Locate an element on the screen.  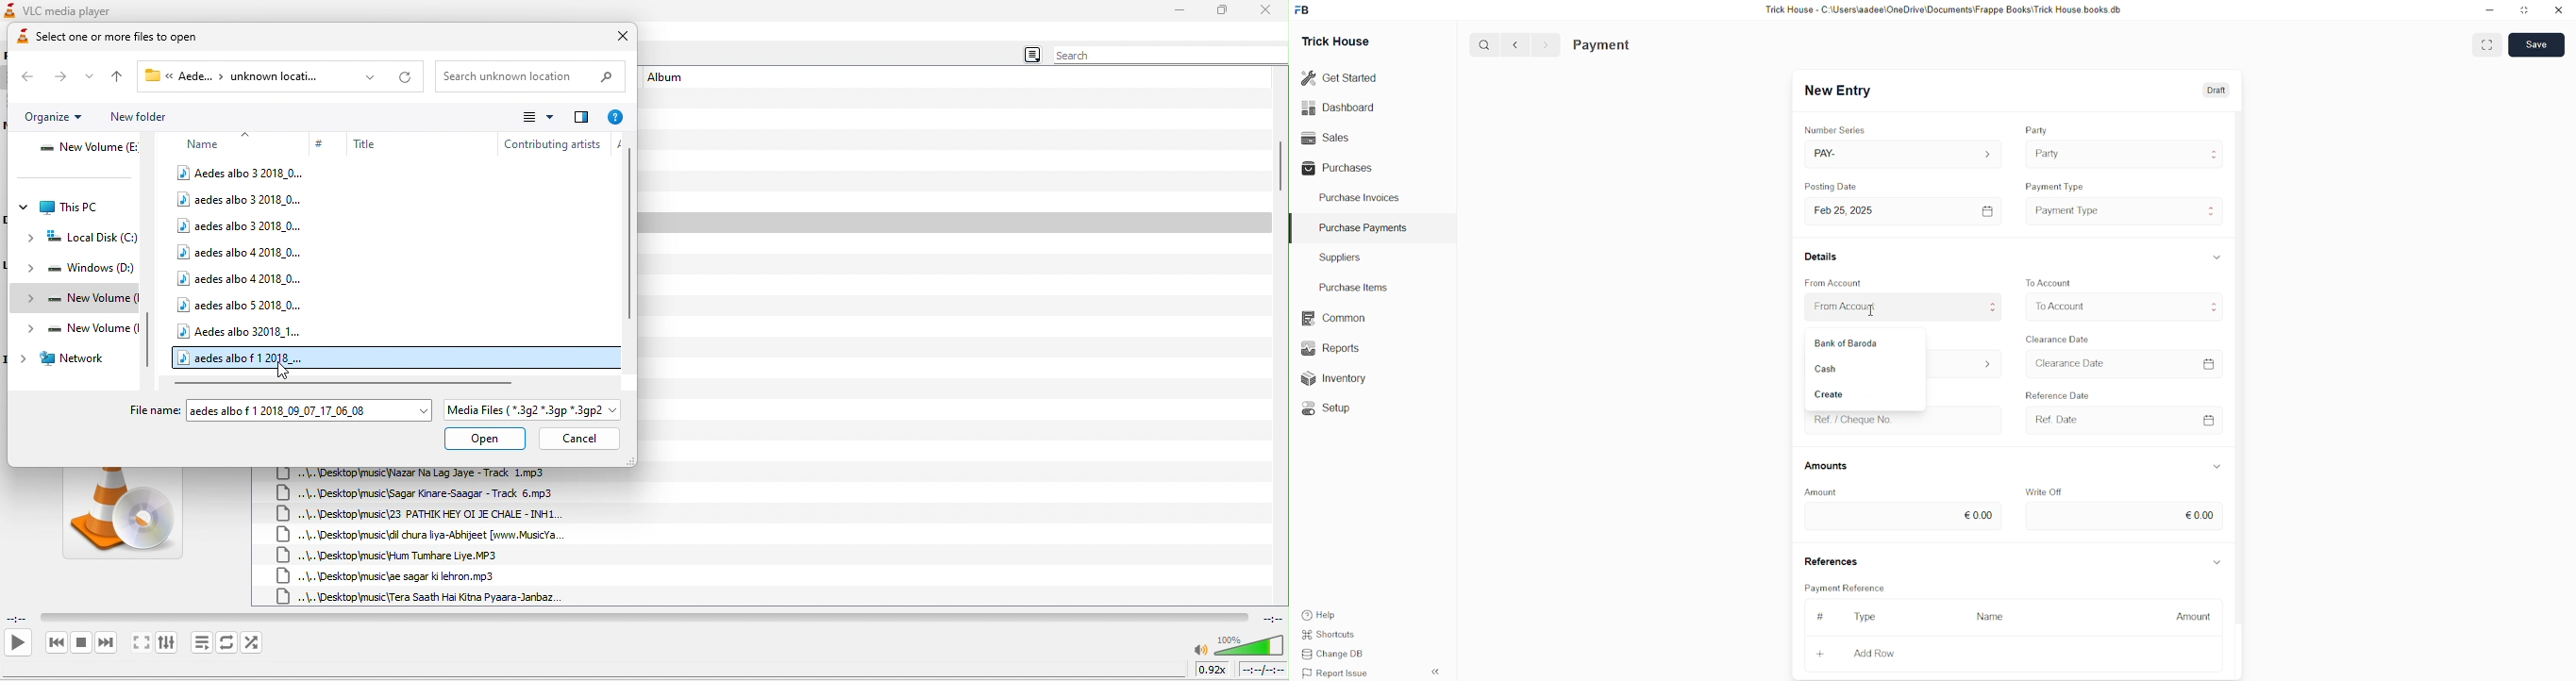
close is located at coordinates (2559, 10).